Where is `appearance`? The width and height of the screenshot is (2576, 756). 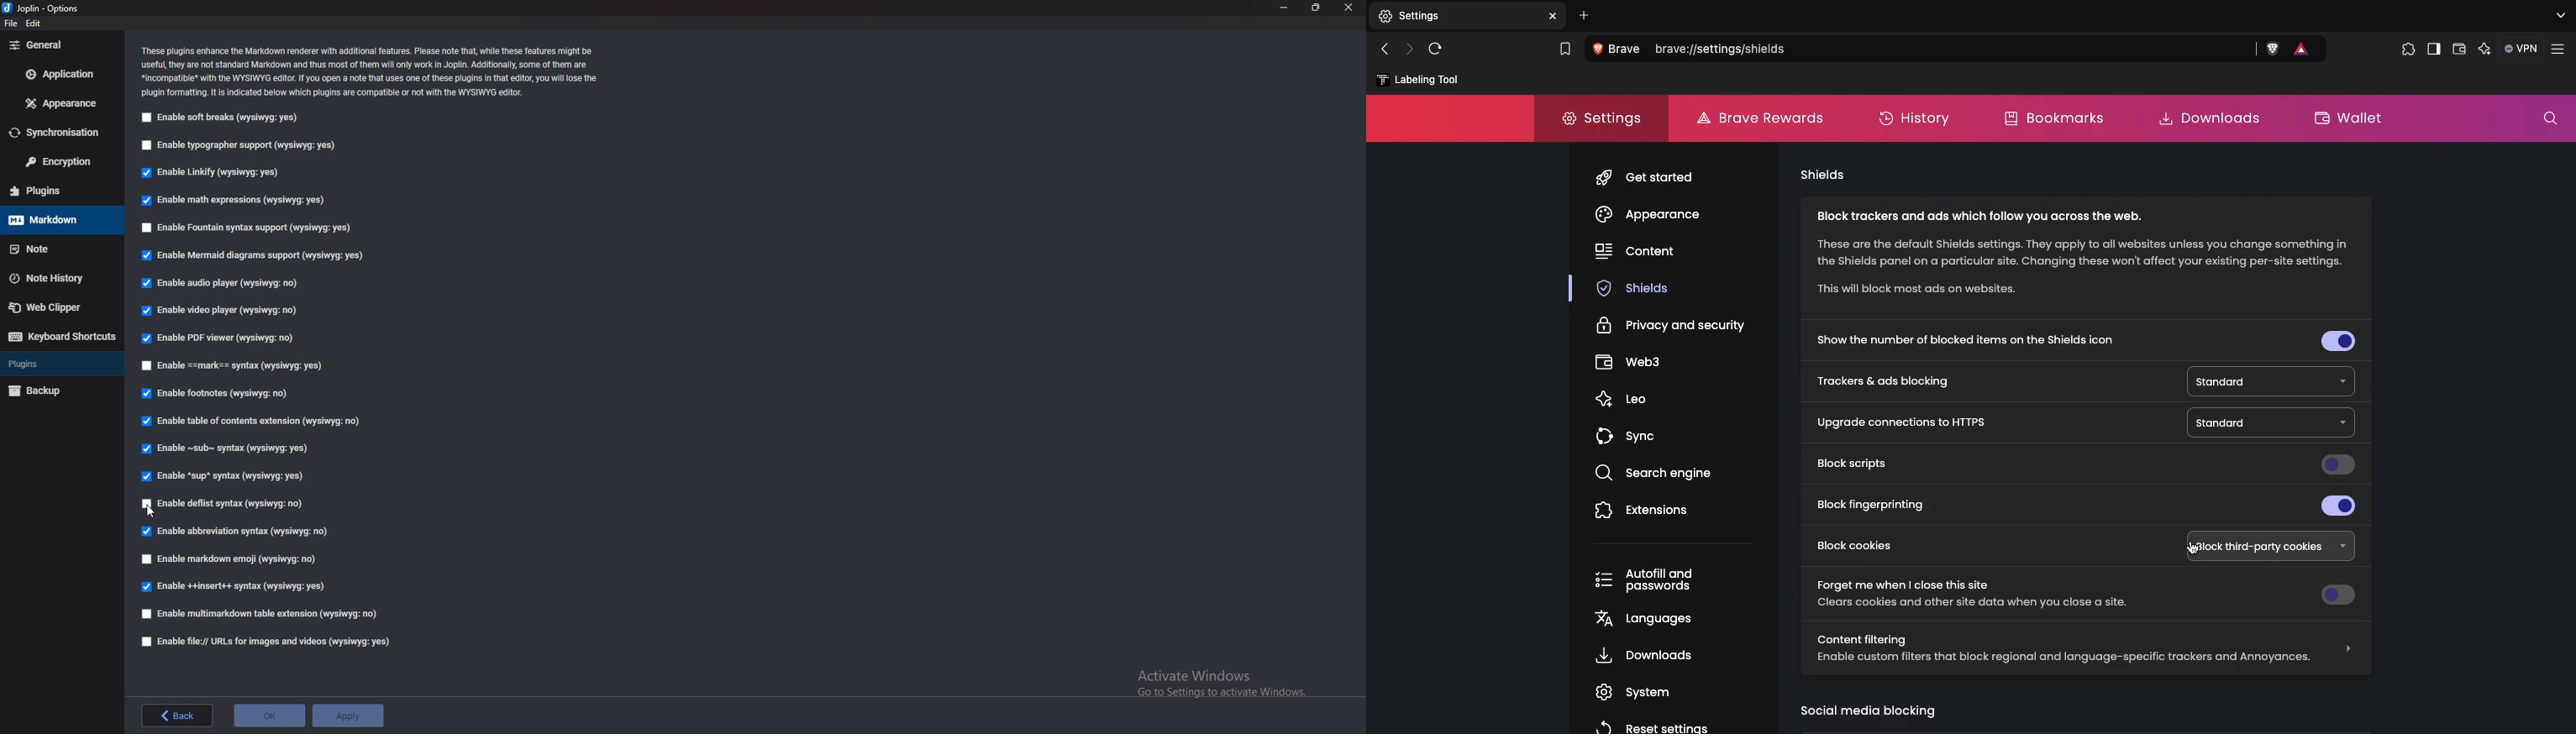
appearance is located at coordinates (61, 103).